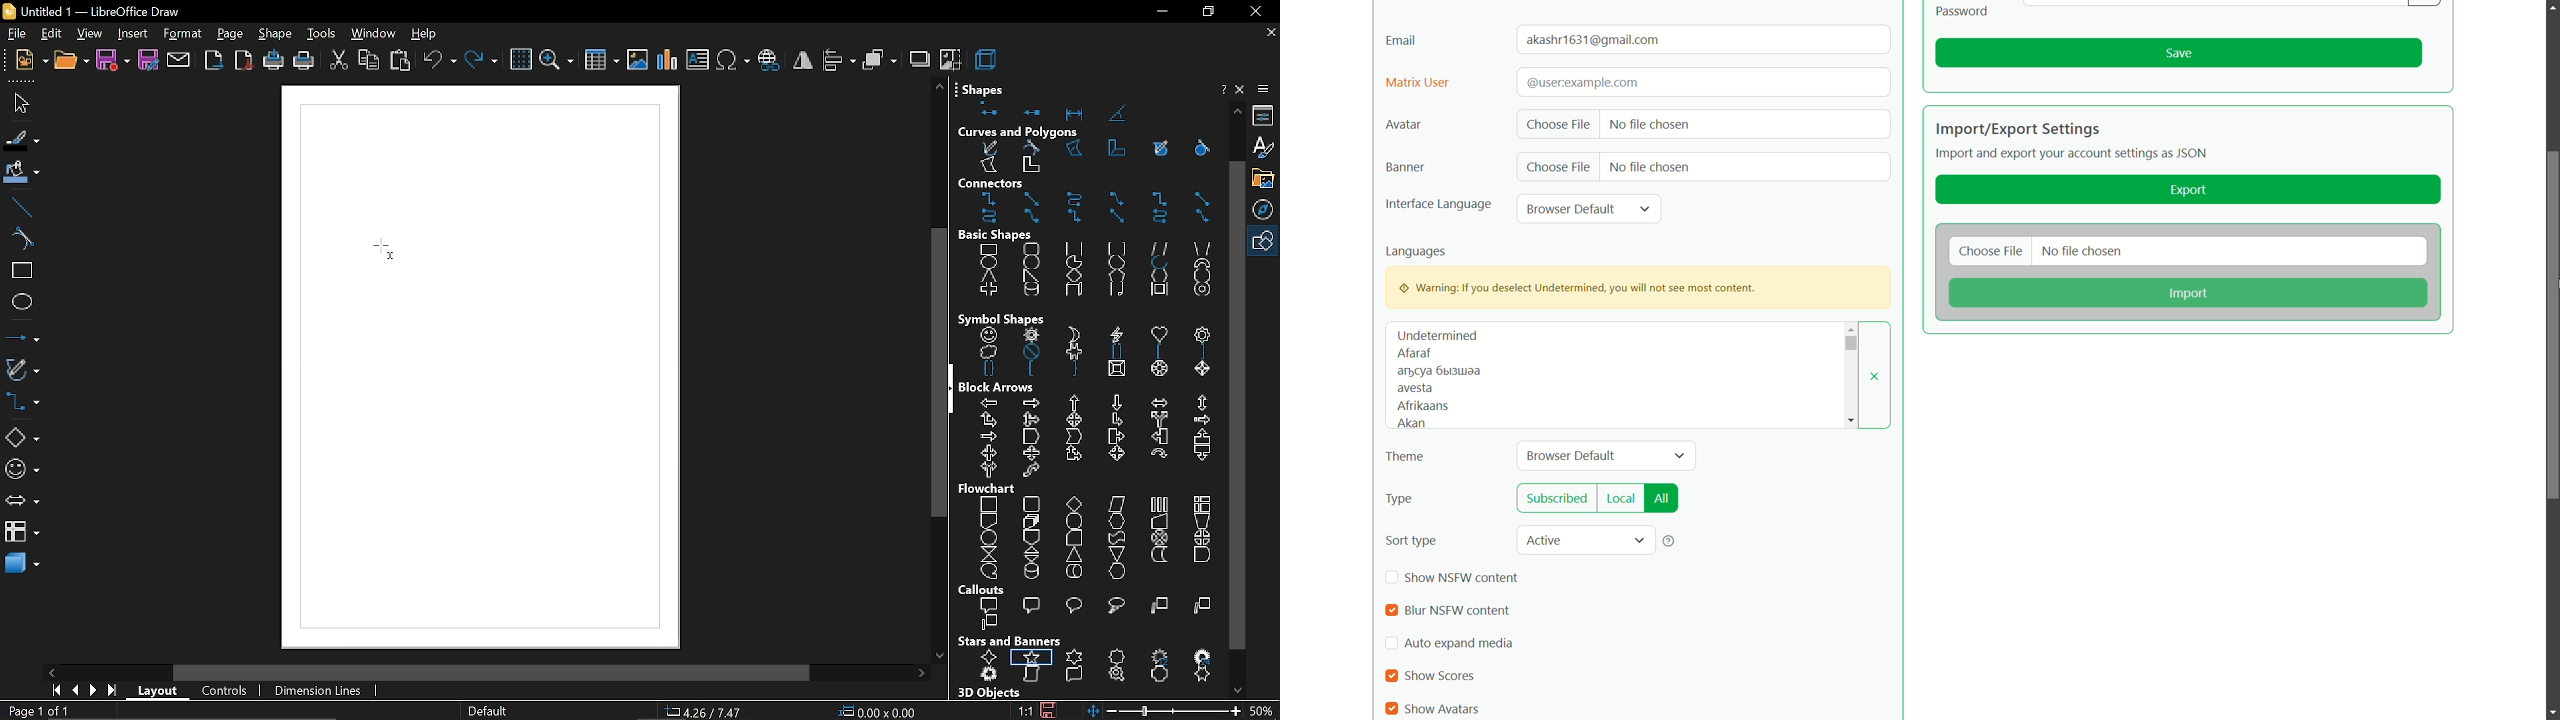 This screenshot has width=2576, height=728. I want to click on layout, so click(161, 692).